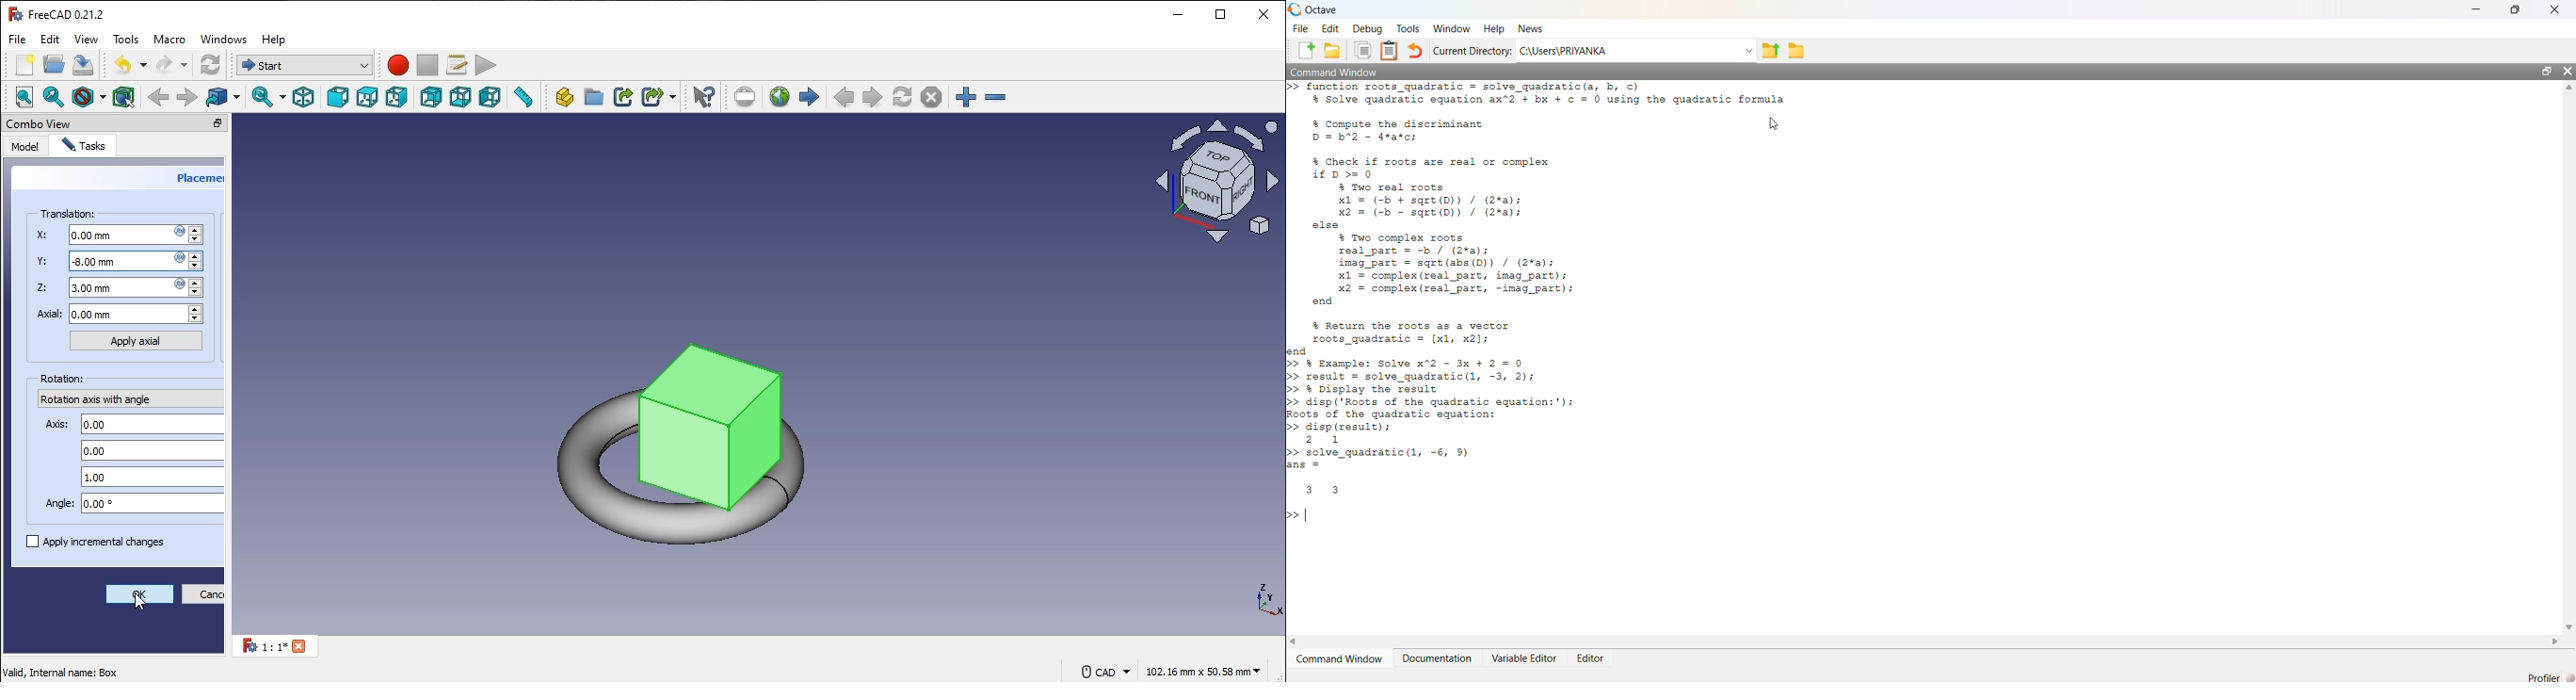  What do you see at coordinates (199, 181) in the screenshot?
I see `placement` at bounding box center [199, 181].